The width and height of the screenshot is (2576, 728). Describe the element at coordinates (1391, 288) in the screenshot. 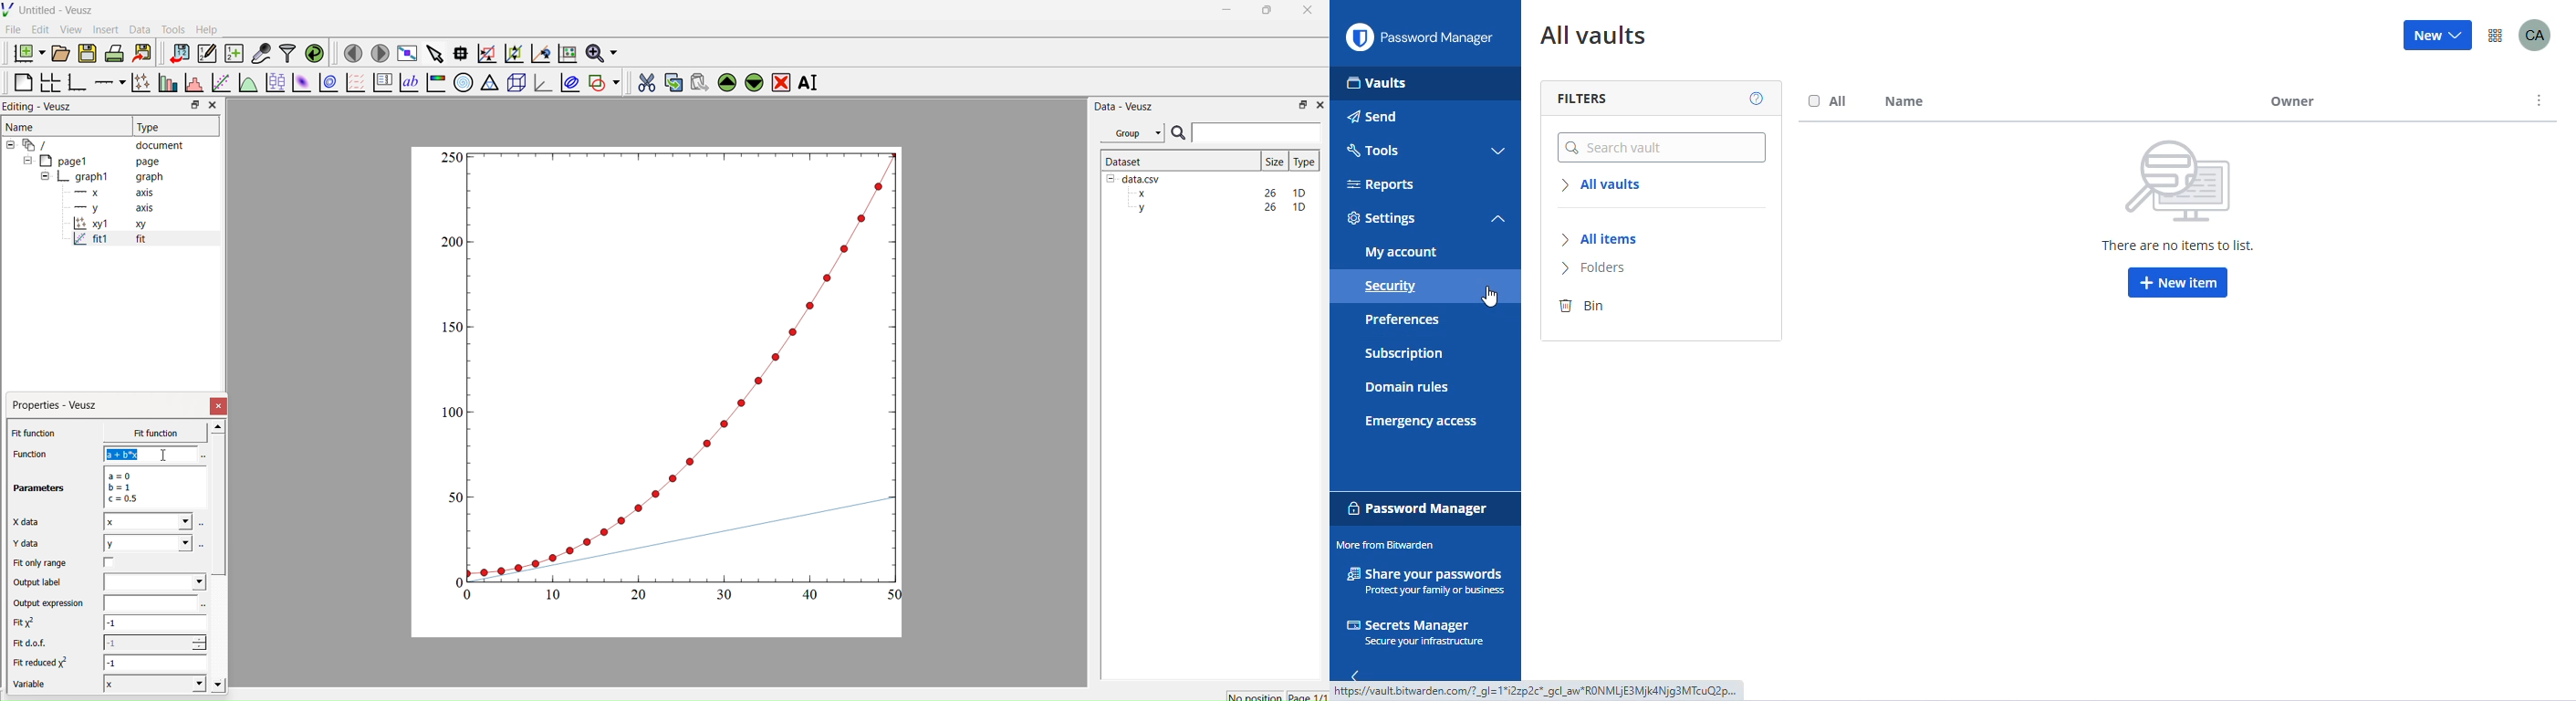

I see `security` at that location.